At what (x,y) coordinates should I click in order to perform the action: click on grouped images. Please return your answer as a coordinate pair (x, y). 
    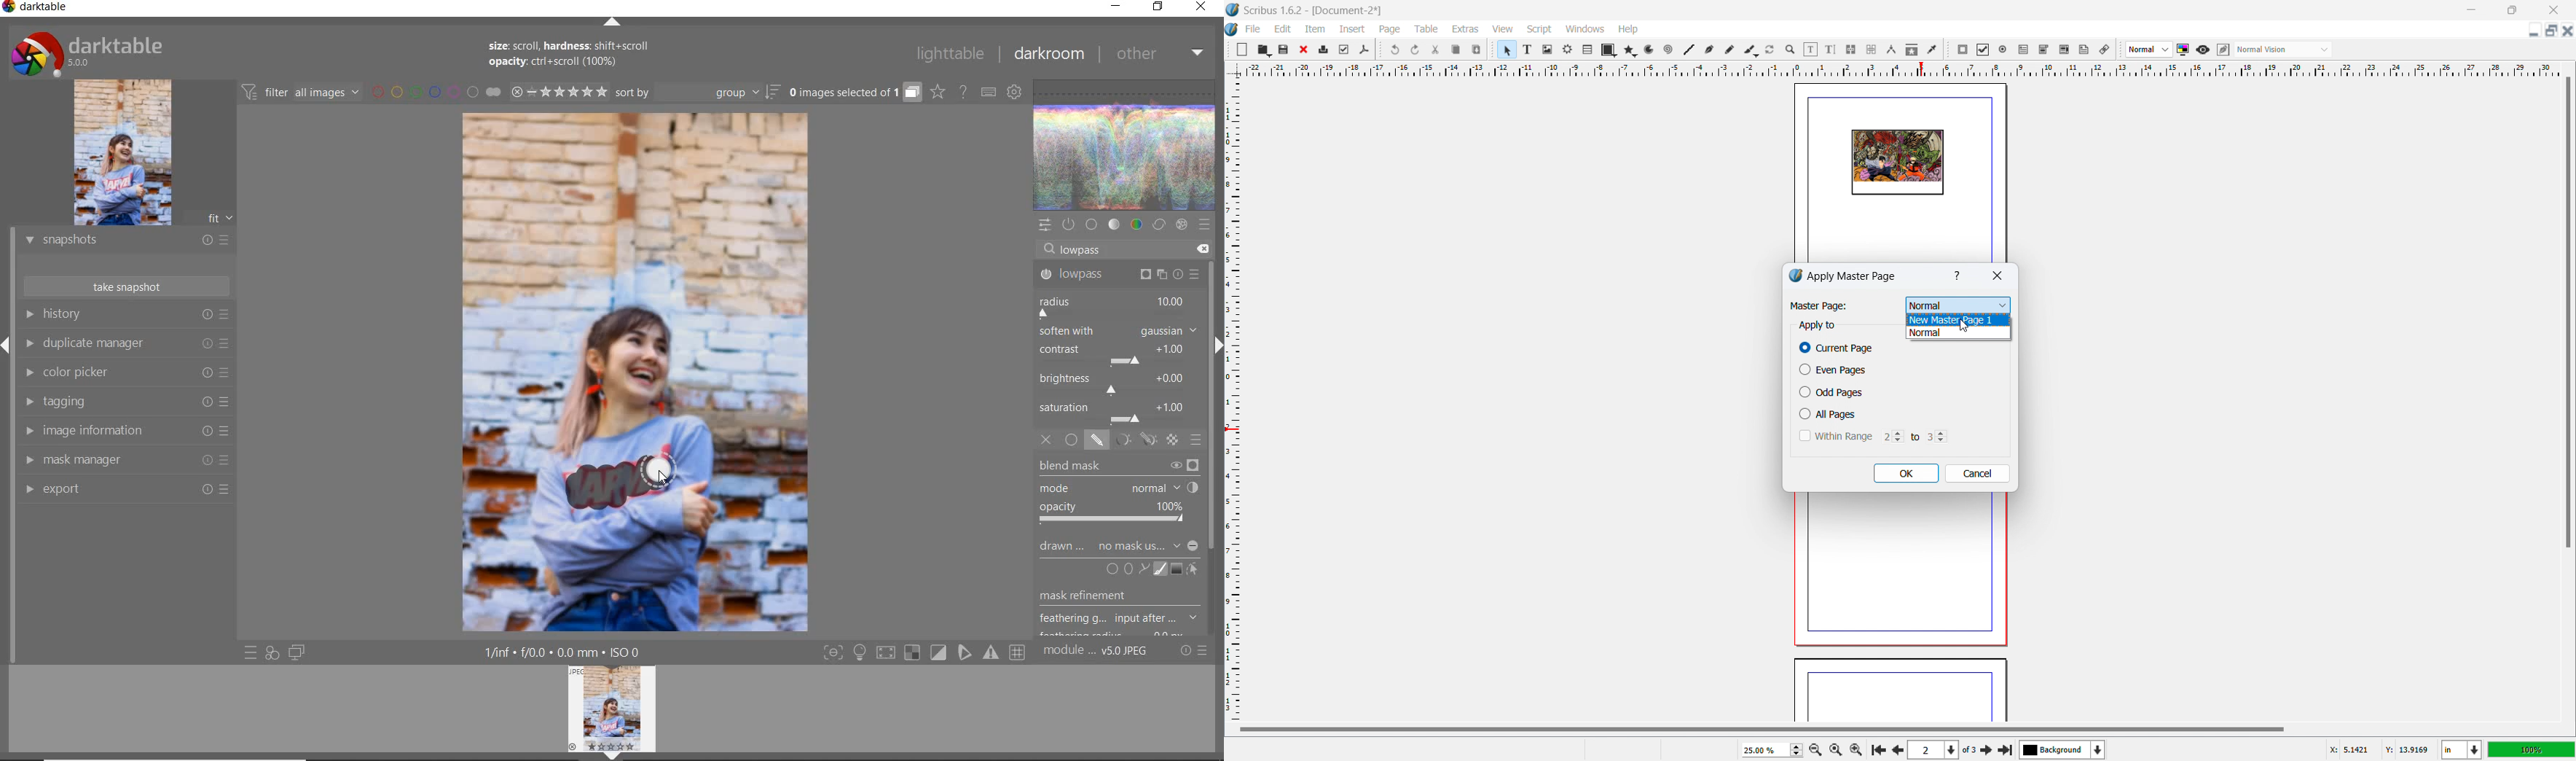
    Looking at the image, I should click on (854, 93).